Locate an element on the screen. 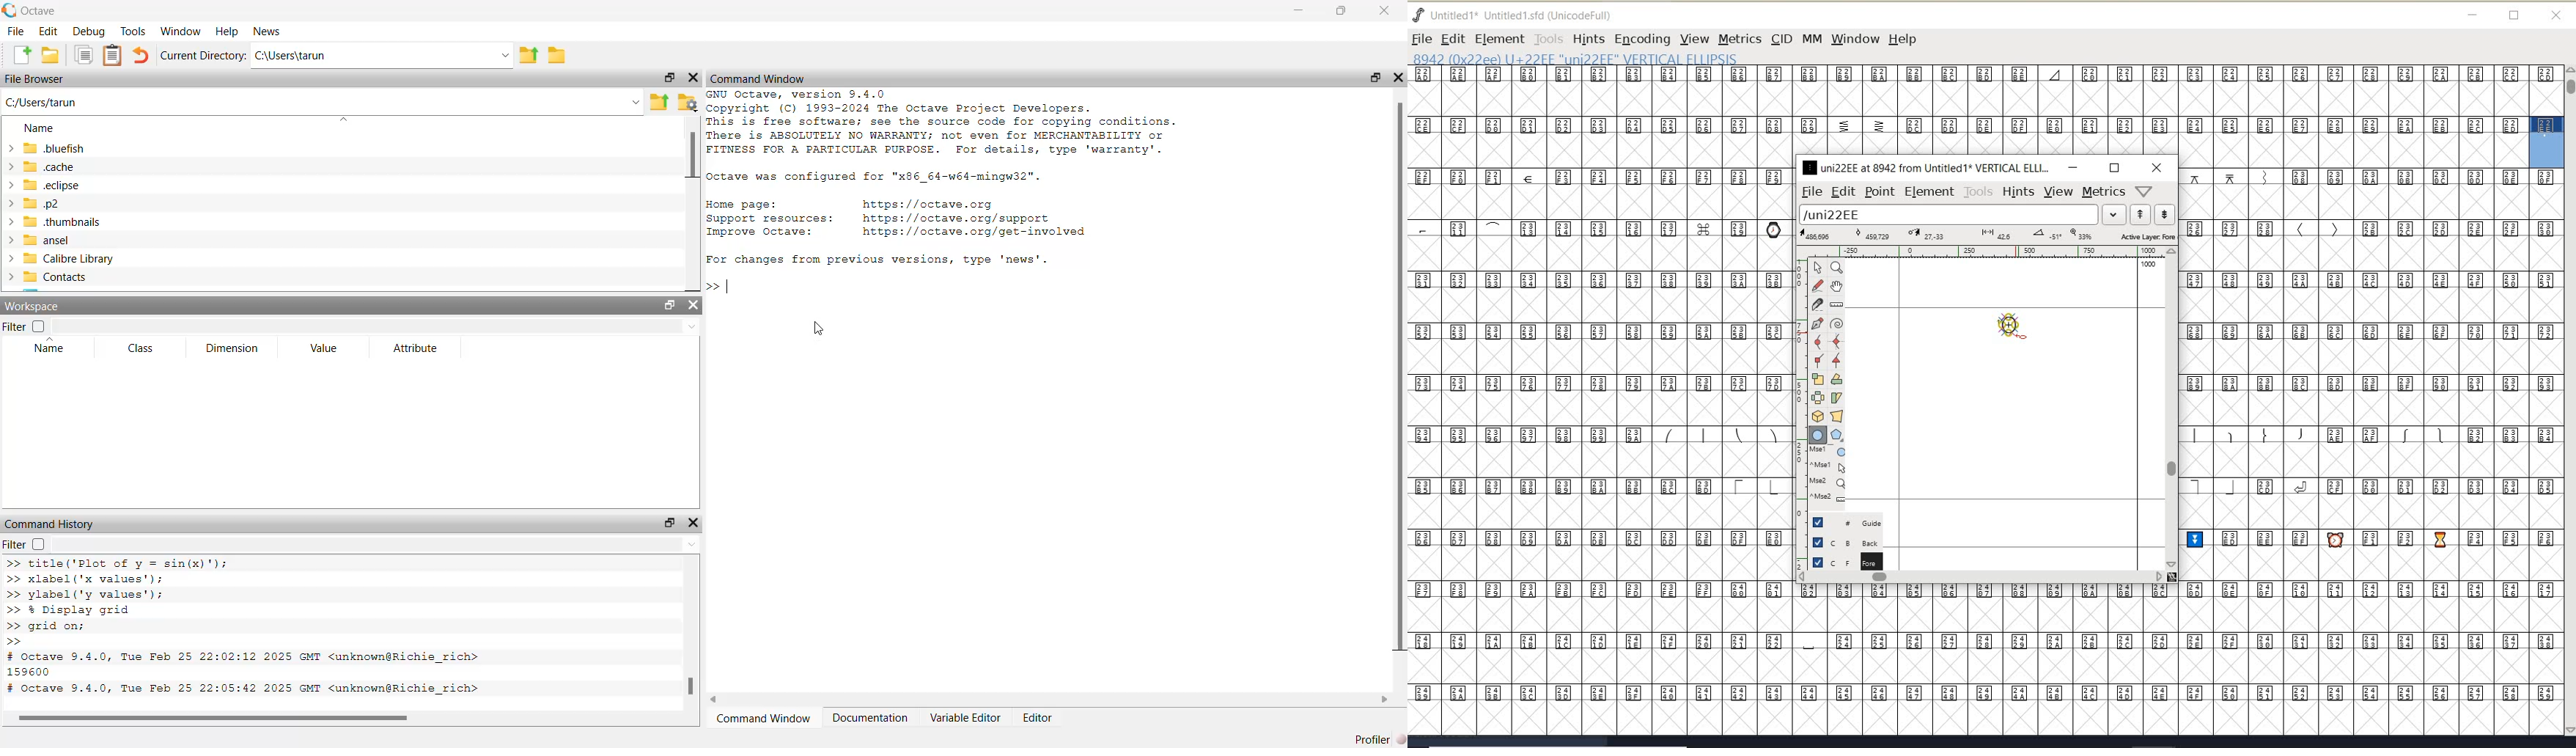 This screenshot has width=2576, height=756. >> xlabel('x values'); is located at coordinates (90, 579).